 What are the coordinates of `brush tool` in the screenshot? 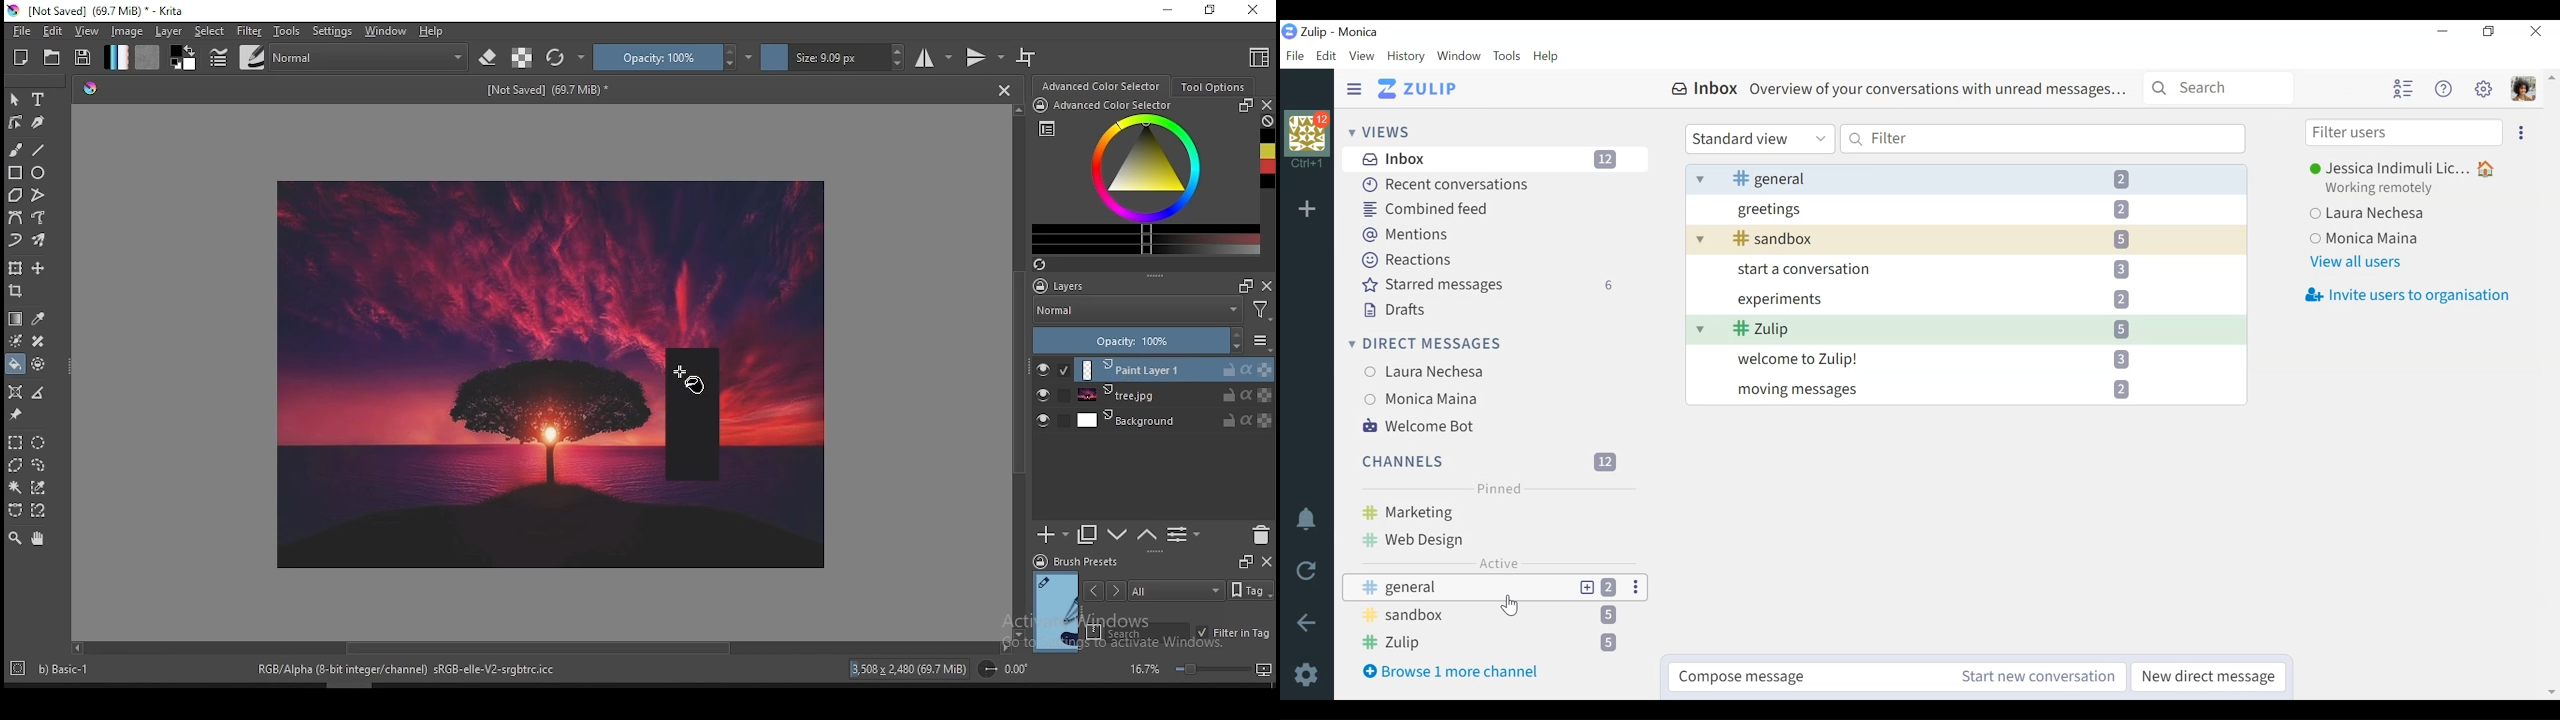 It's located at (16, 150).